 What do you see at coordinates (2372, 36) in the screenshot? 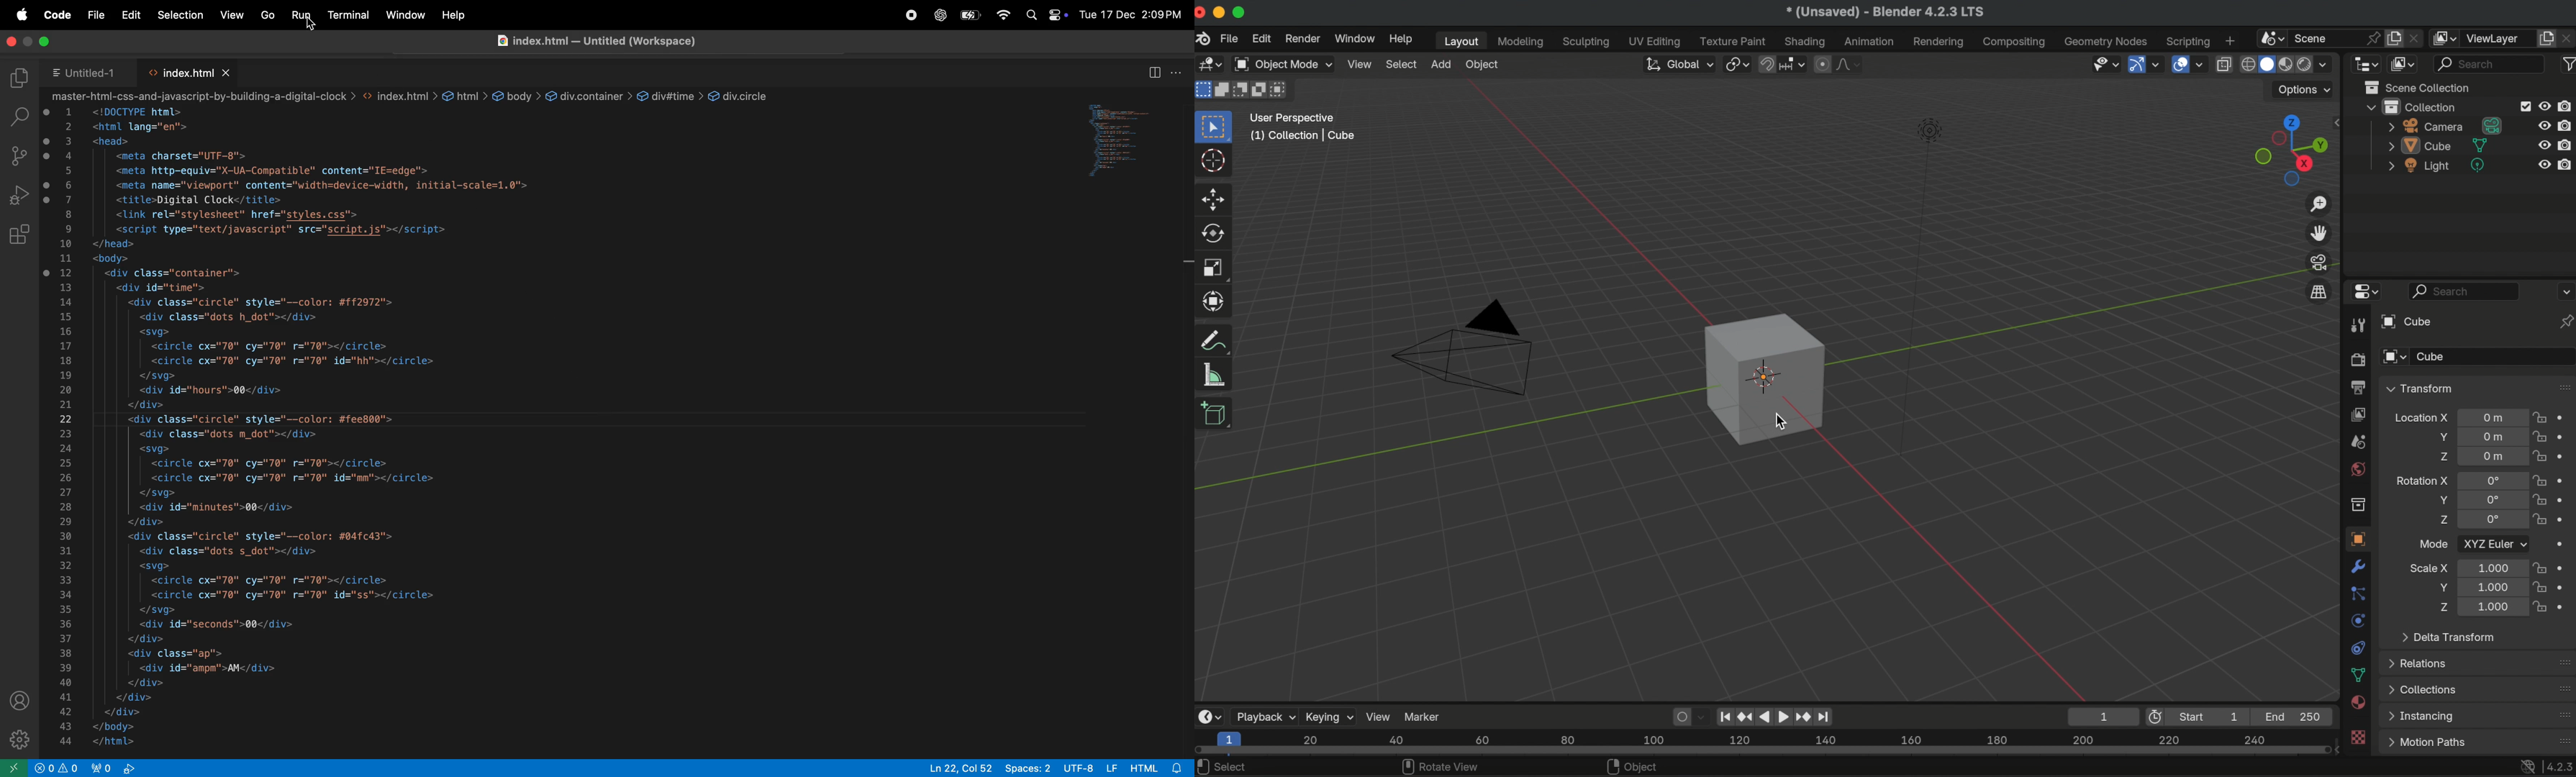
I see `pin scene to workspace` at bounding box center [2372, 36].